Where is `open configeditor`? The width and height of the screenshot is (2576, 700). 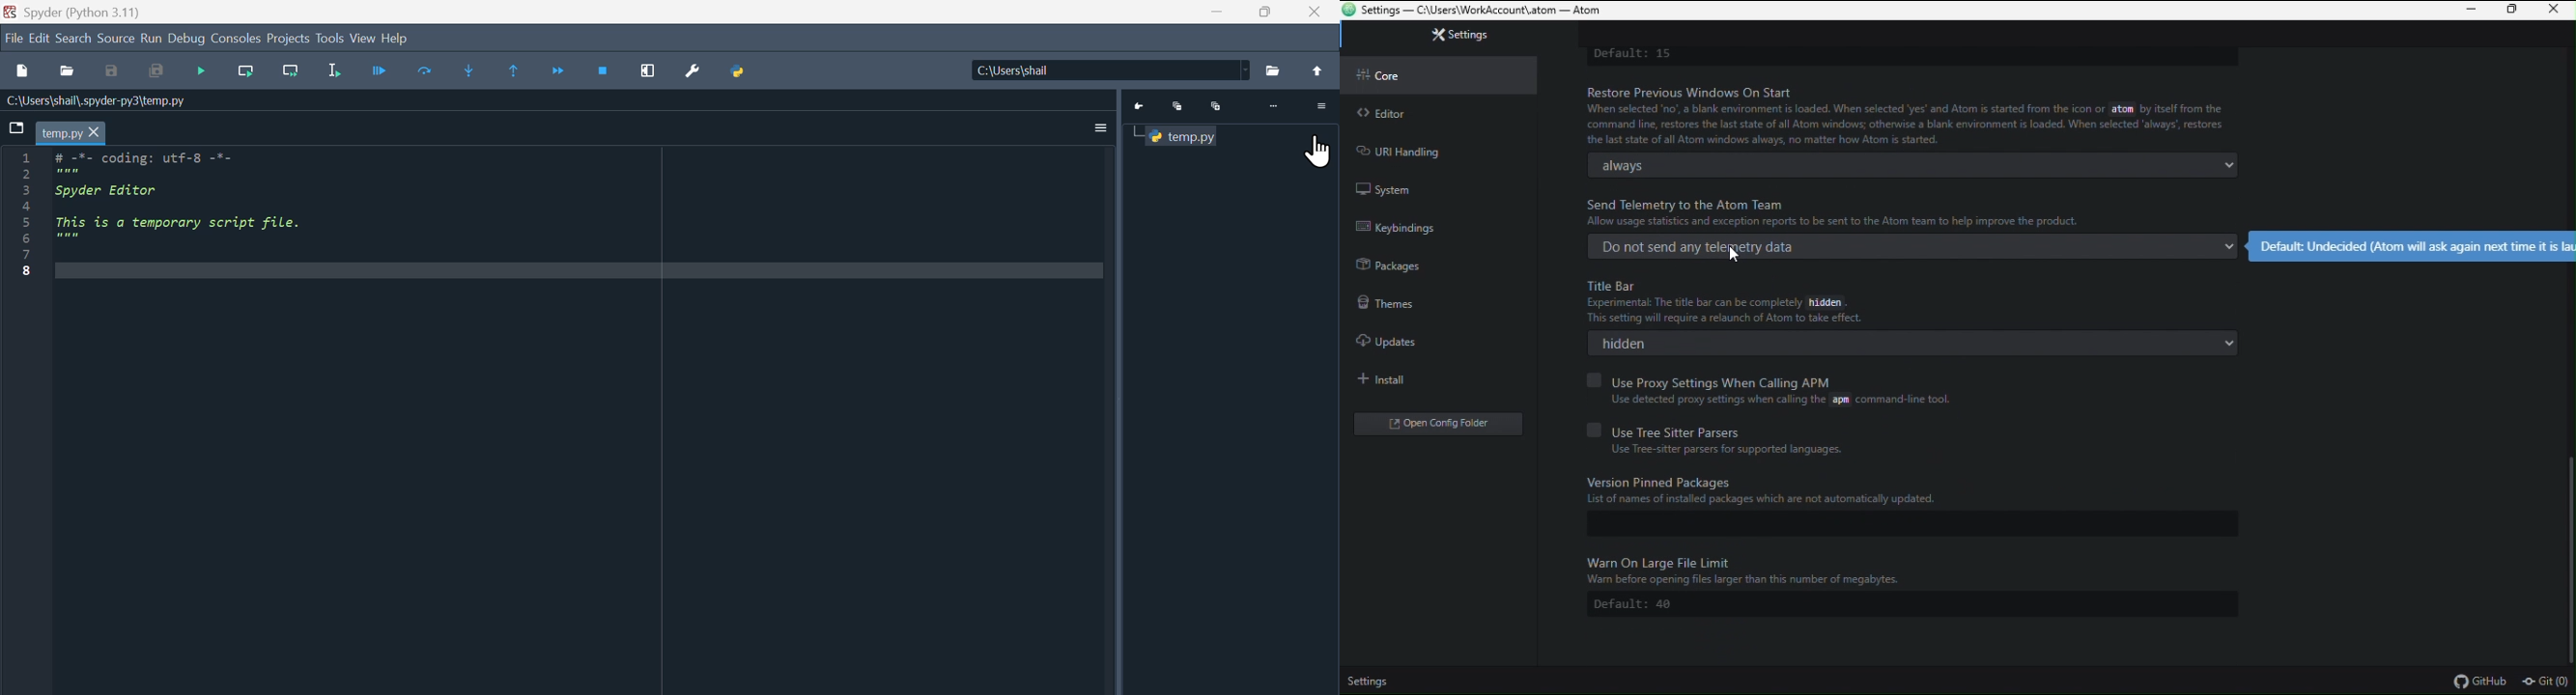
open configeditor is located at coordinates (1430, 421).